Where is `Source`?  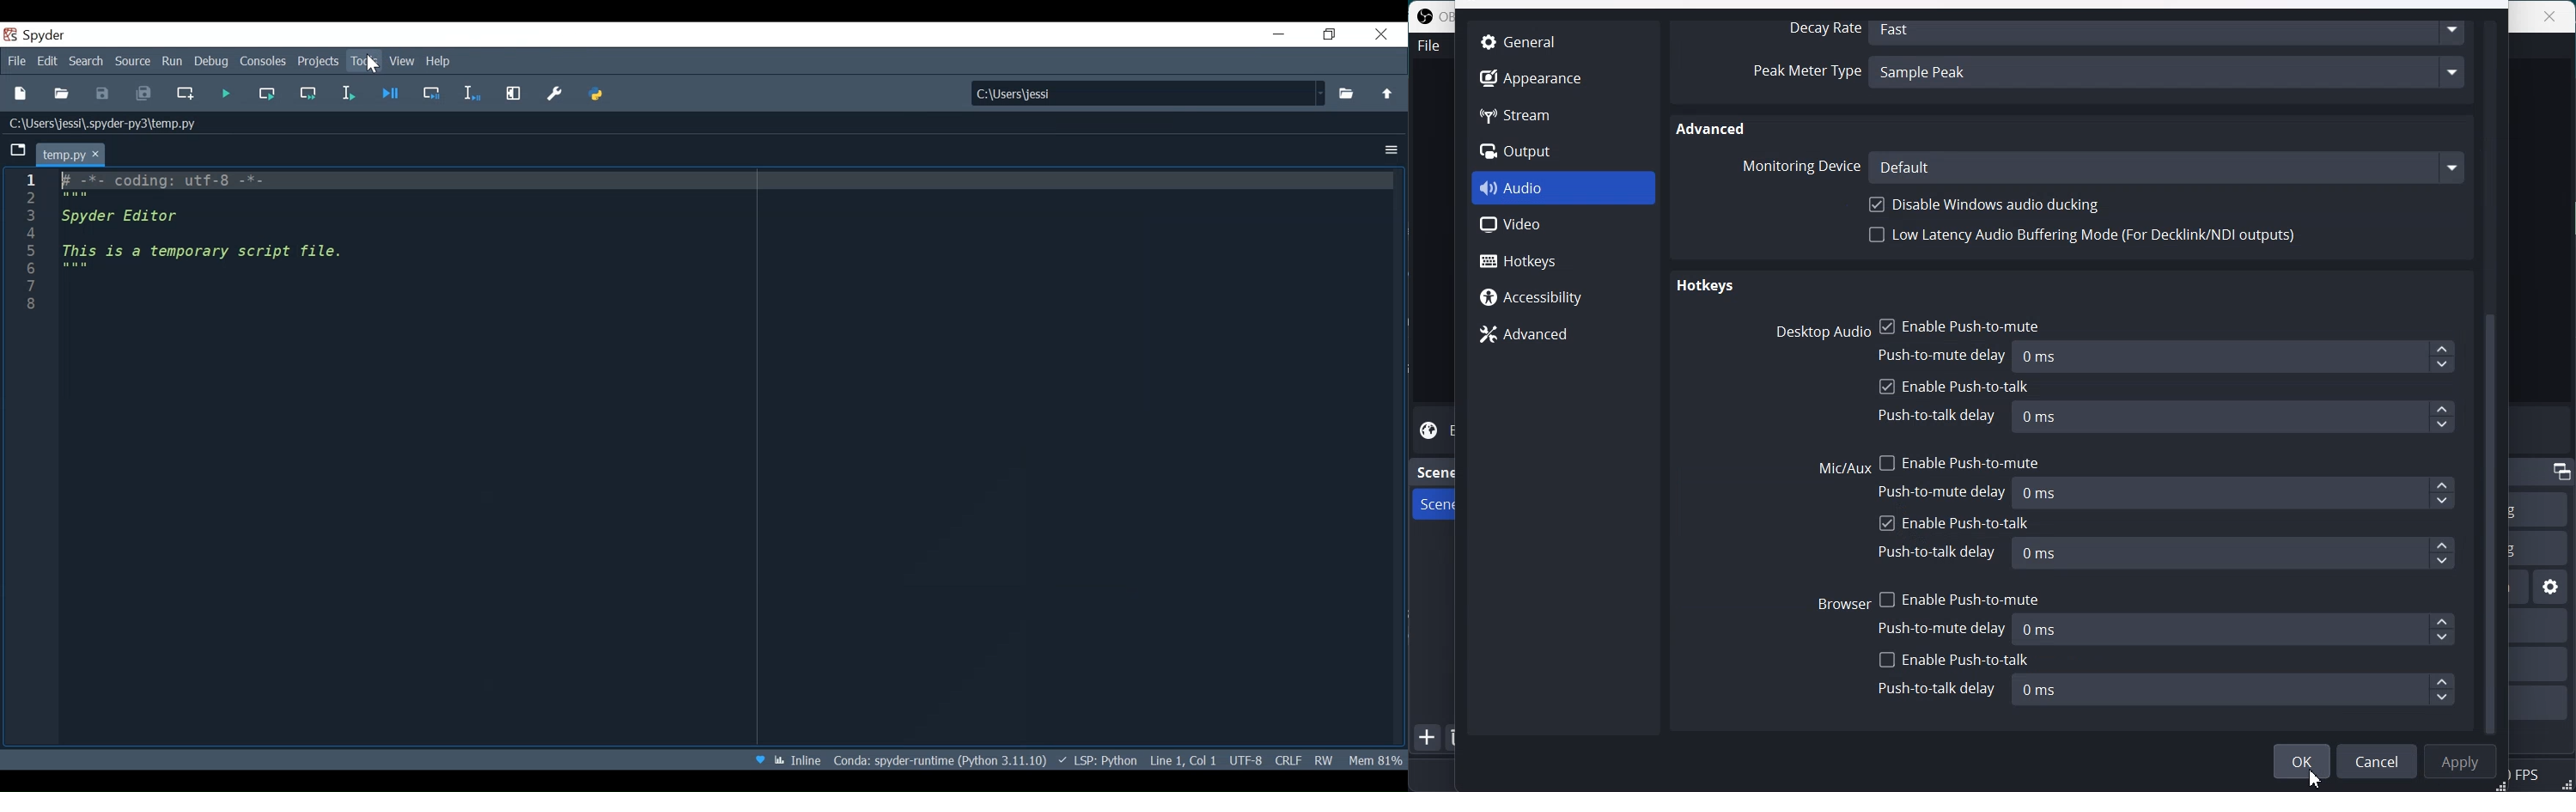 Source is located at coordinates (133, 62).